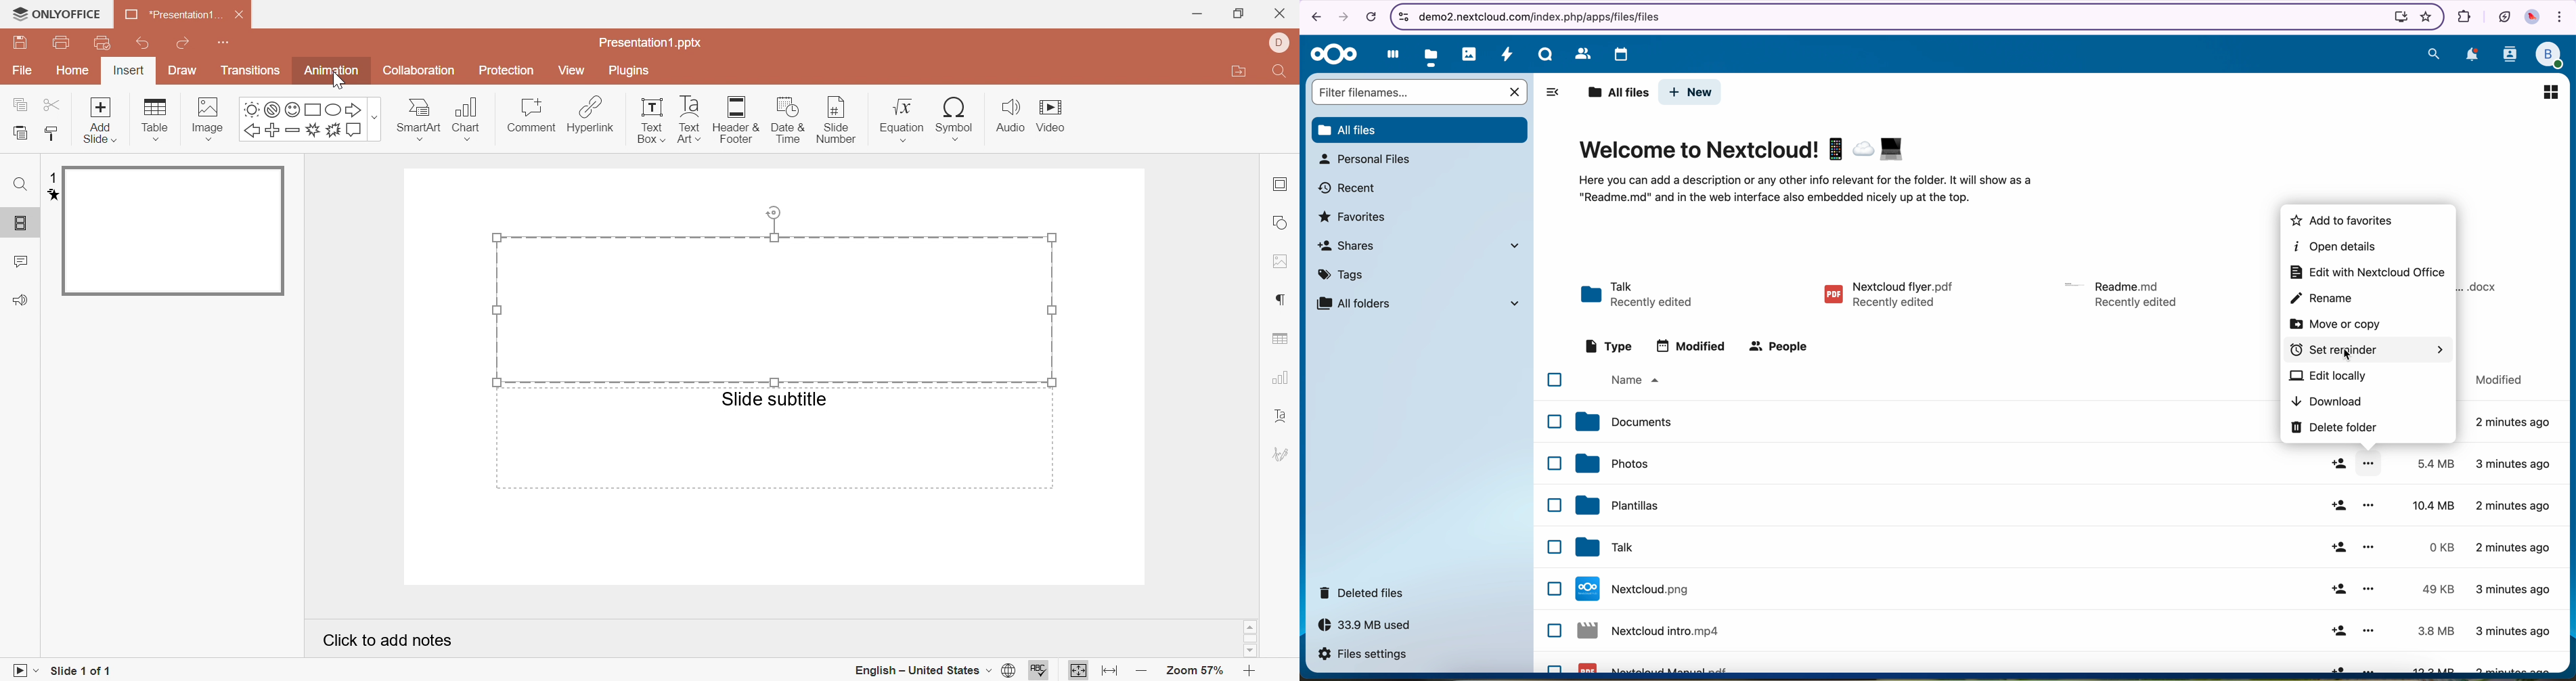 This screenshot has width=2576, height=700. What do you see at coordinates (901, 120) in the screenshot?
I see `equation` at bounding box center [901, 120].